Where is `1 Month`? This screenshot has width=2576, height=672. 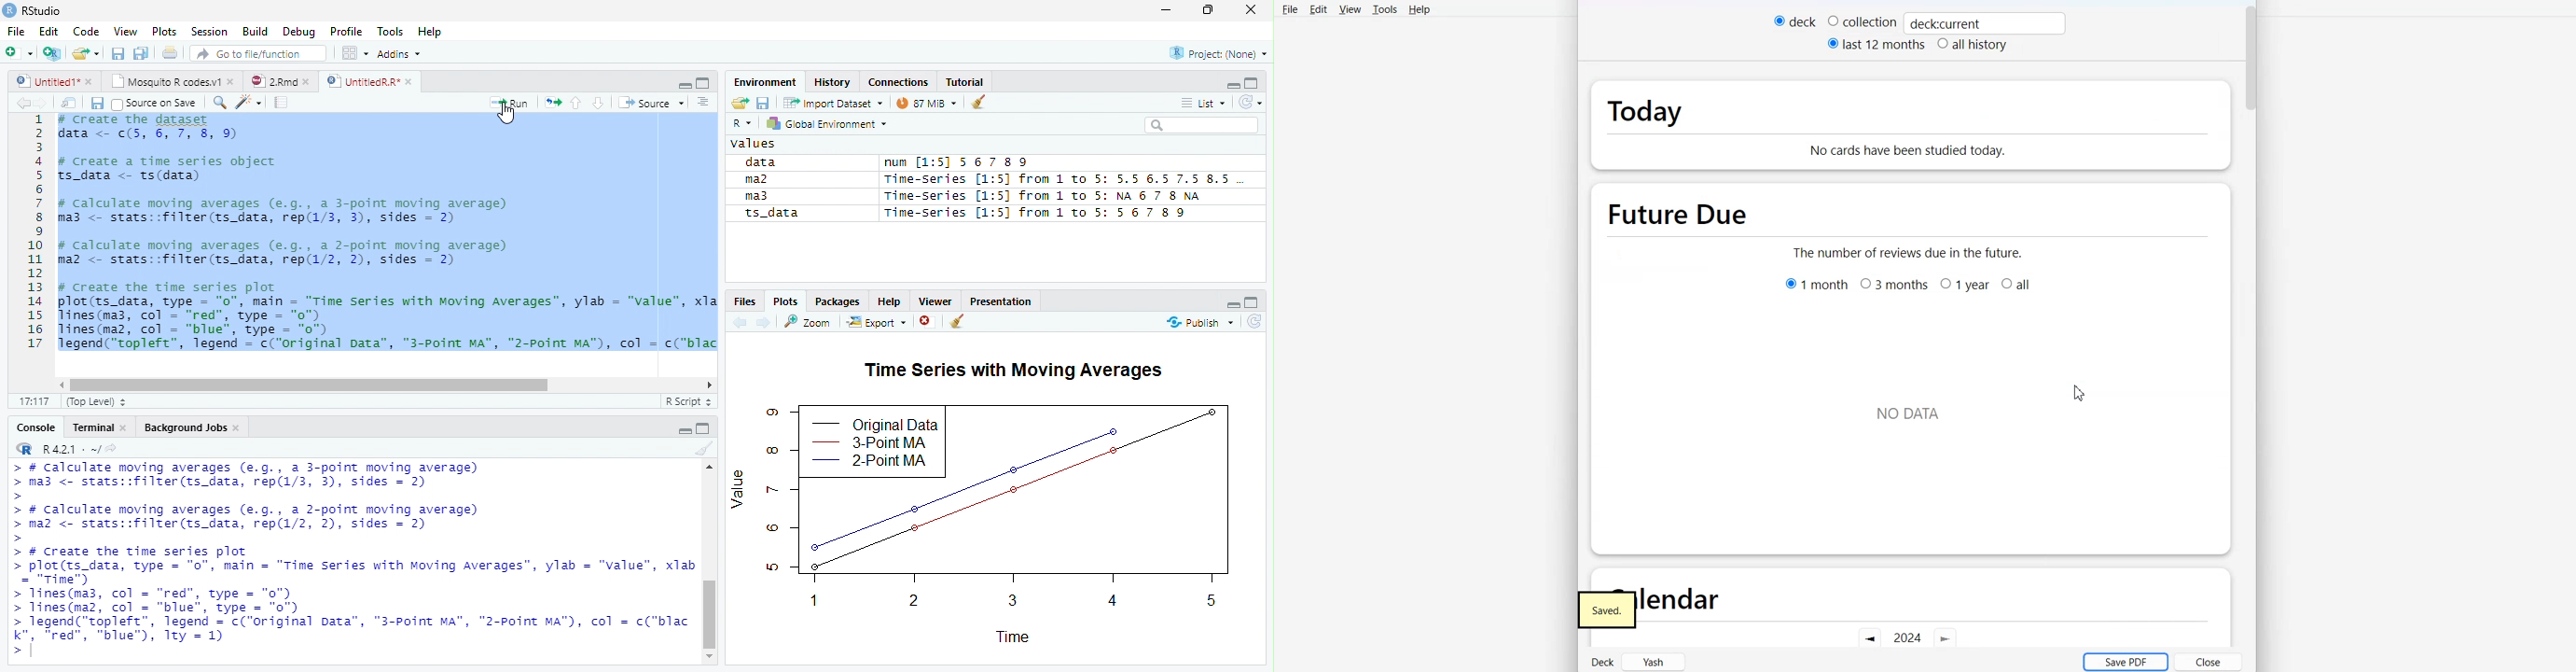
1 Month is located at coordinates (1817, 283).